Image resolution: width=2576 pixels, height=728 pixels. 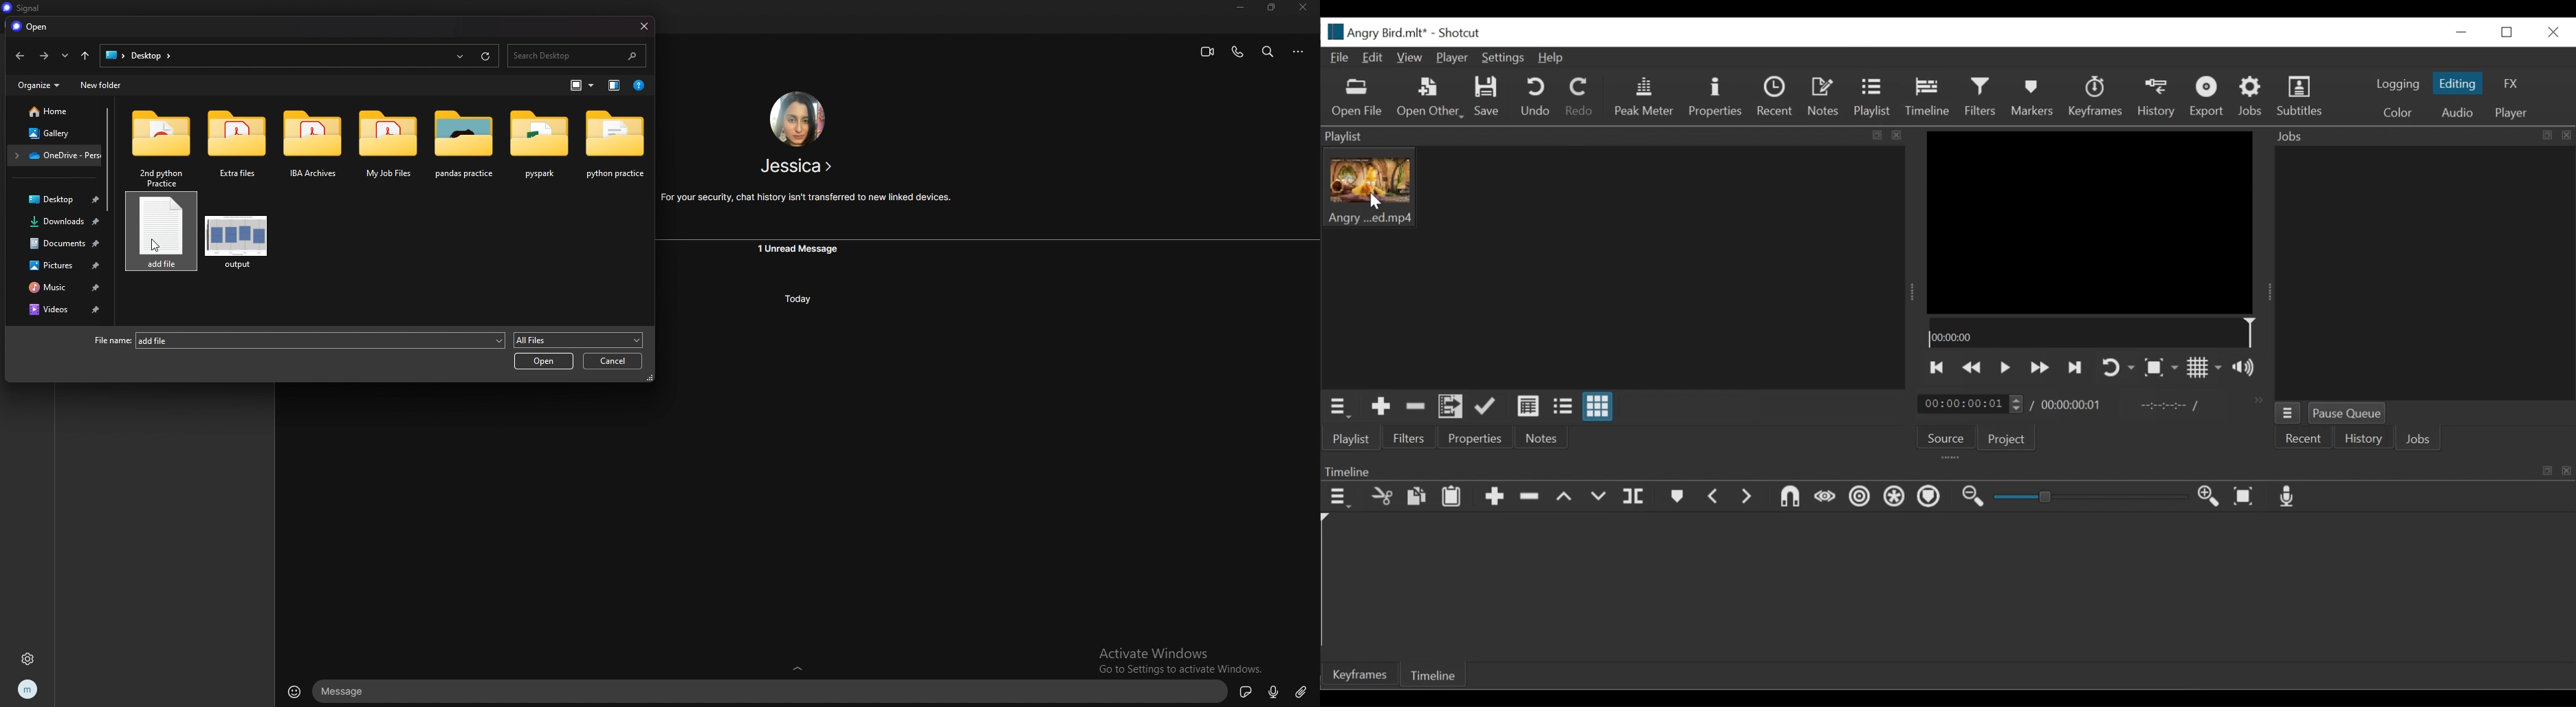 I want to click on FX, so click(x=2512, y=83).